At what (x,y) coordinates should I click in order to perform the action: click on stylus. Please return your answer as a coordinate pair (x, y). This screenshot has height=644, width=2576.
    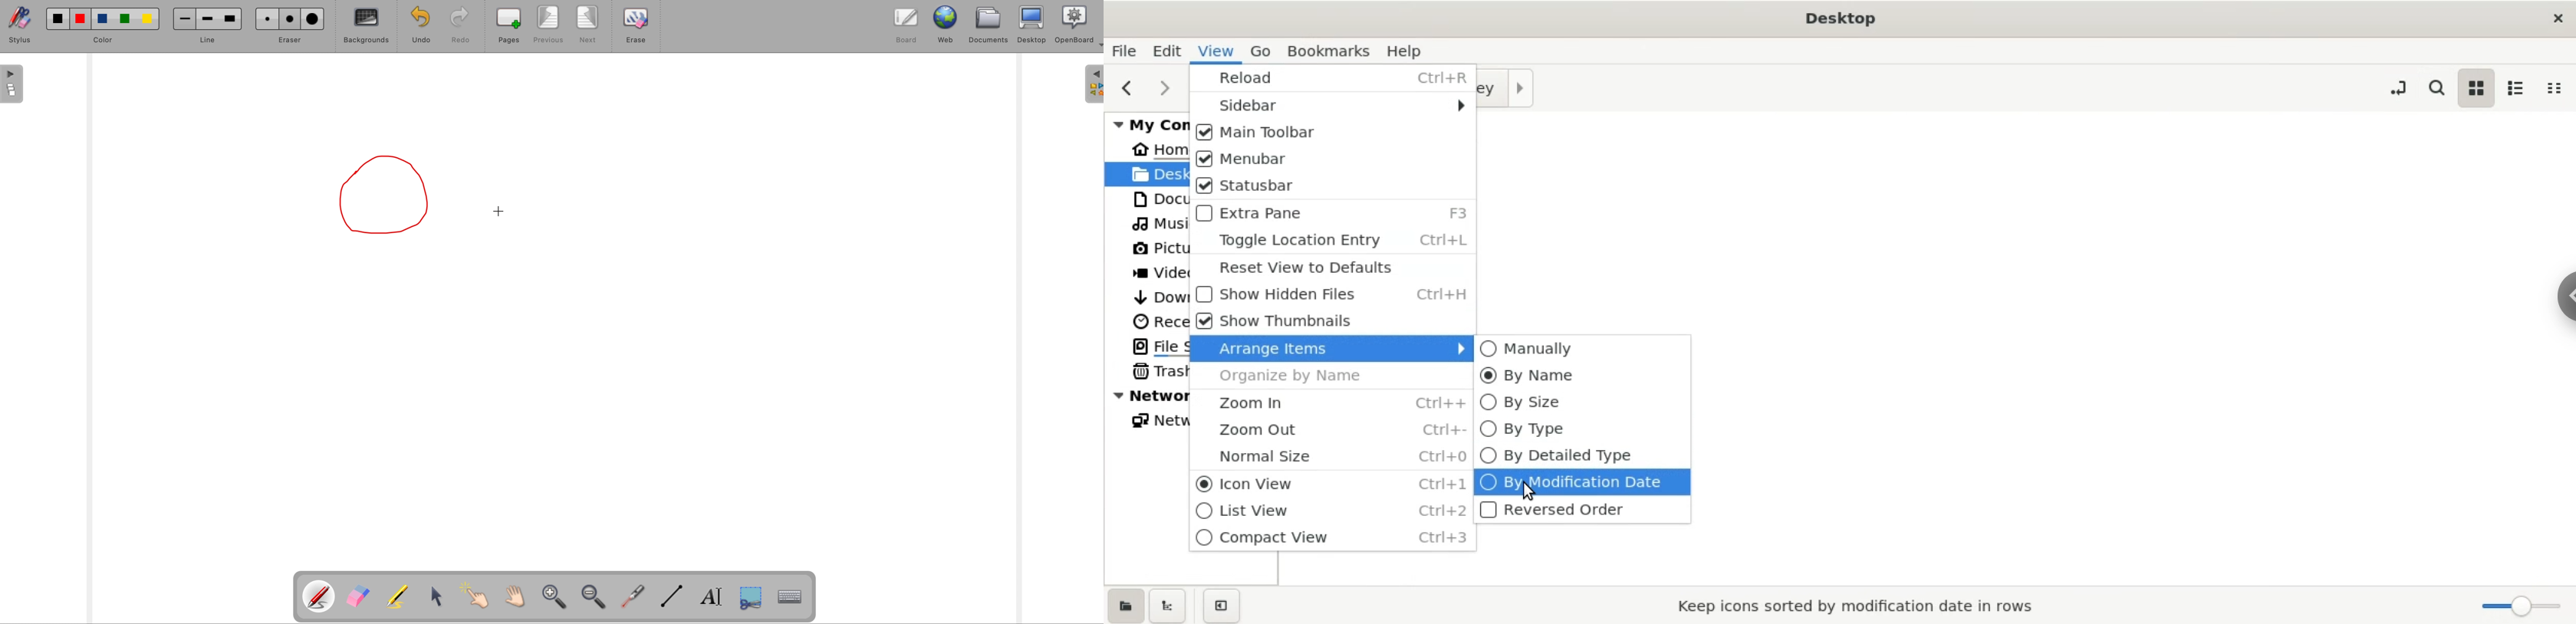
    Looking at the image, I should click on (23, 25).